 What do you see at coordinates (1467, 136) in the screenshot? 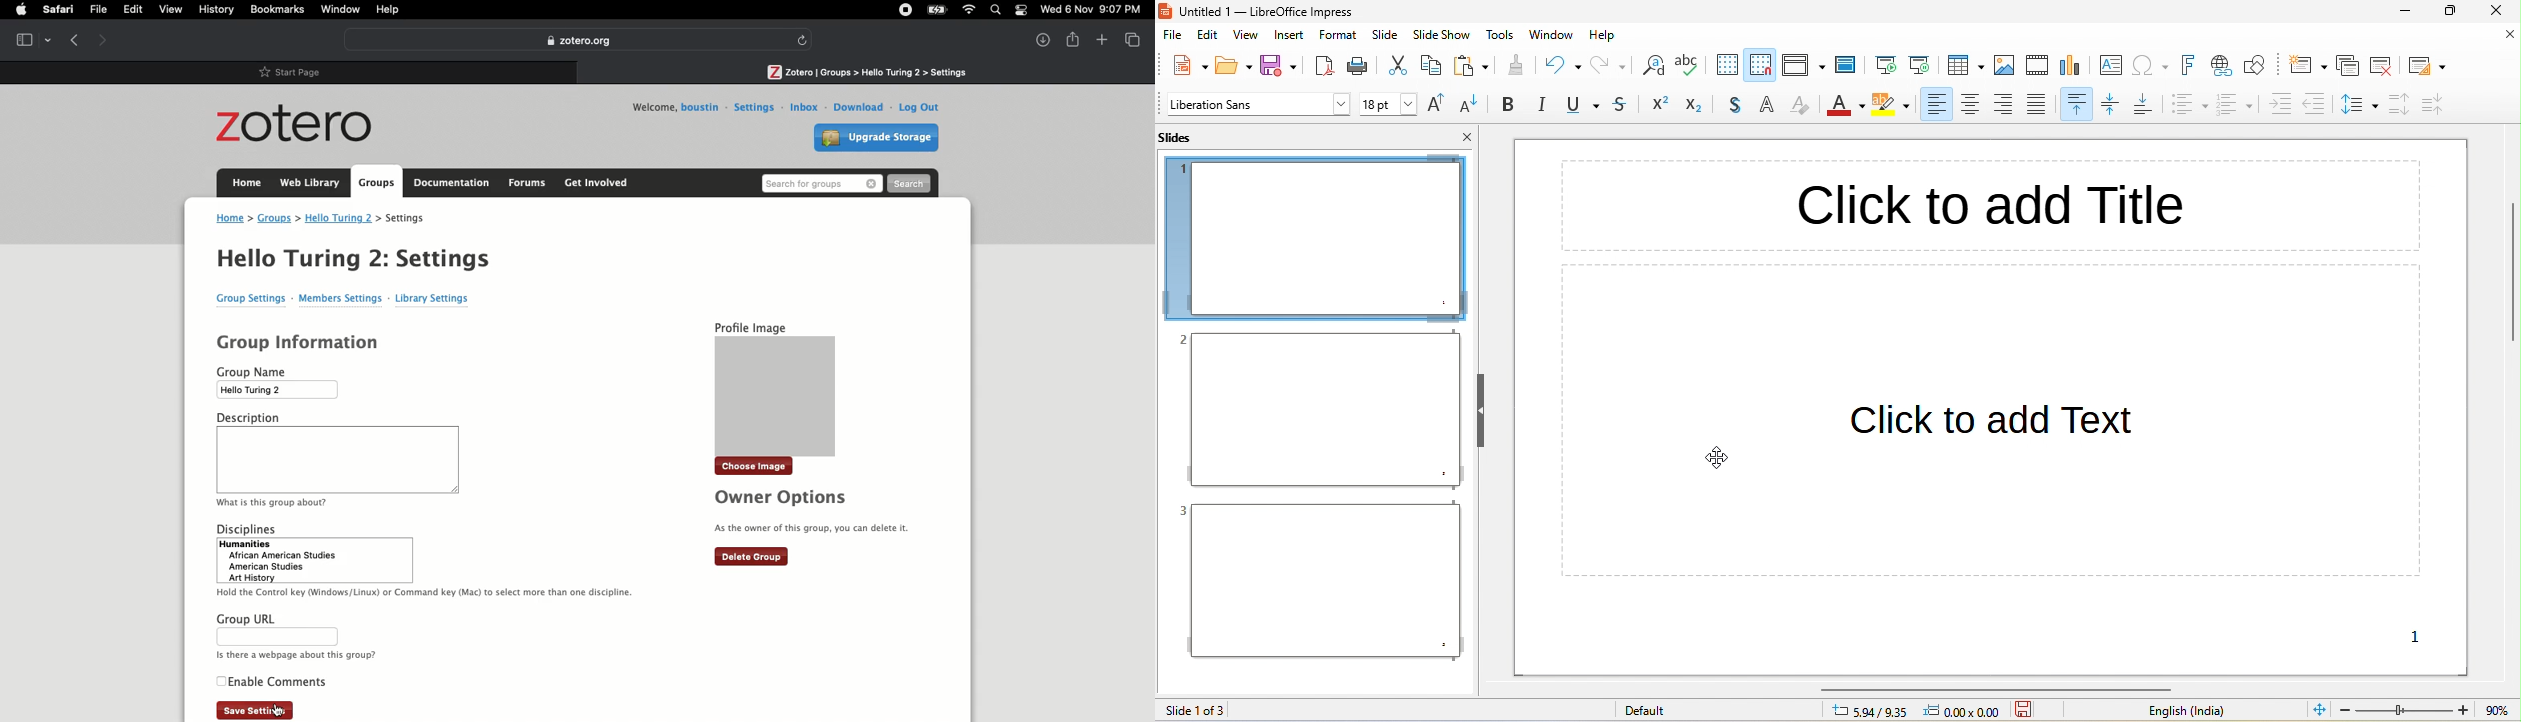
I see `close` at bounding box center [1467, 136].